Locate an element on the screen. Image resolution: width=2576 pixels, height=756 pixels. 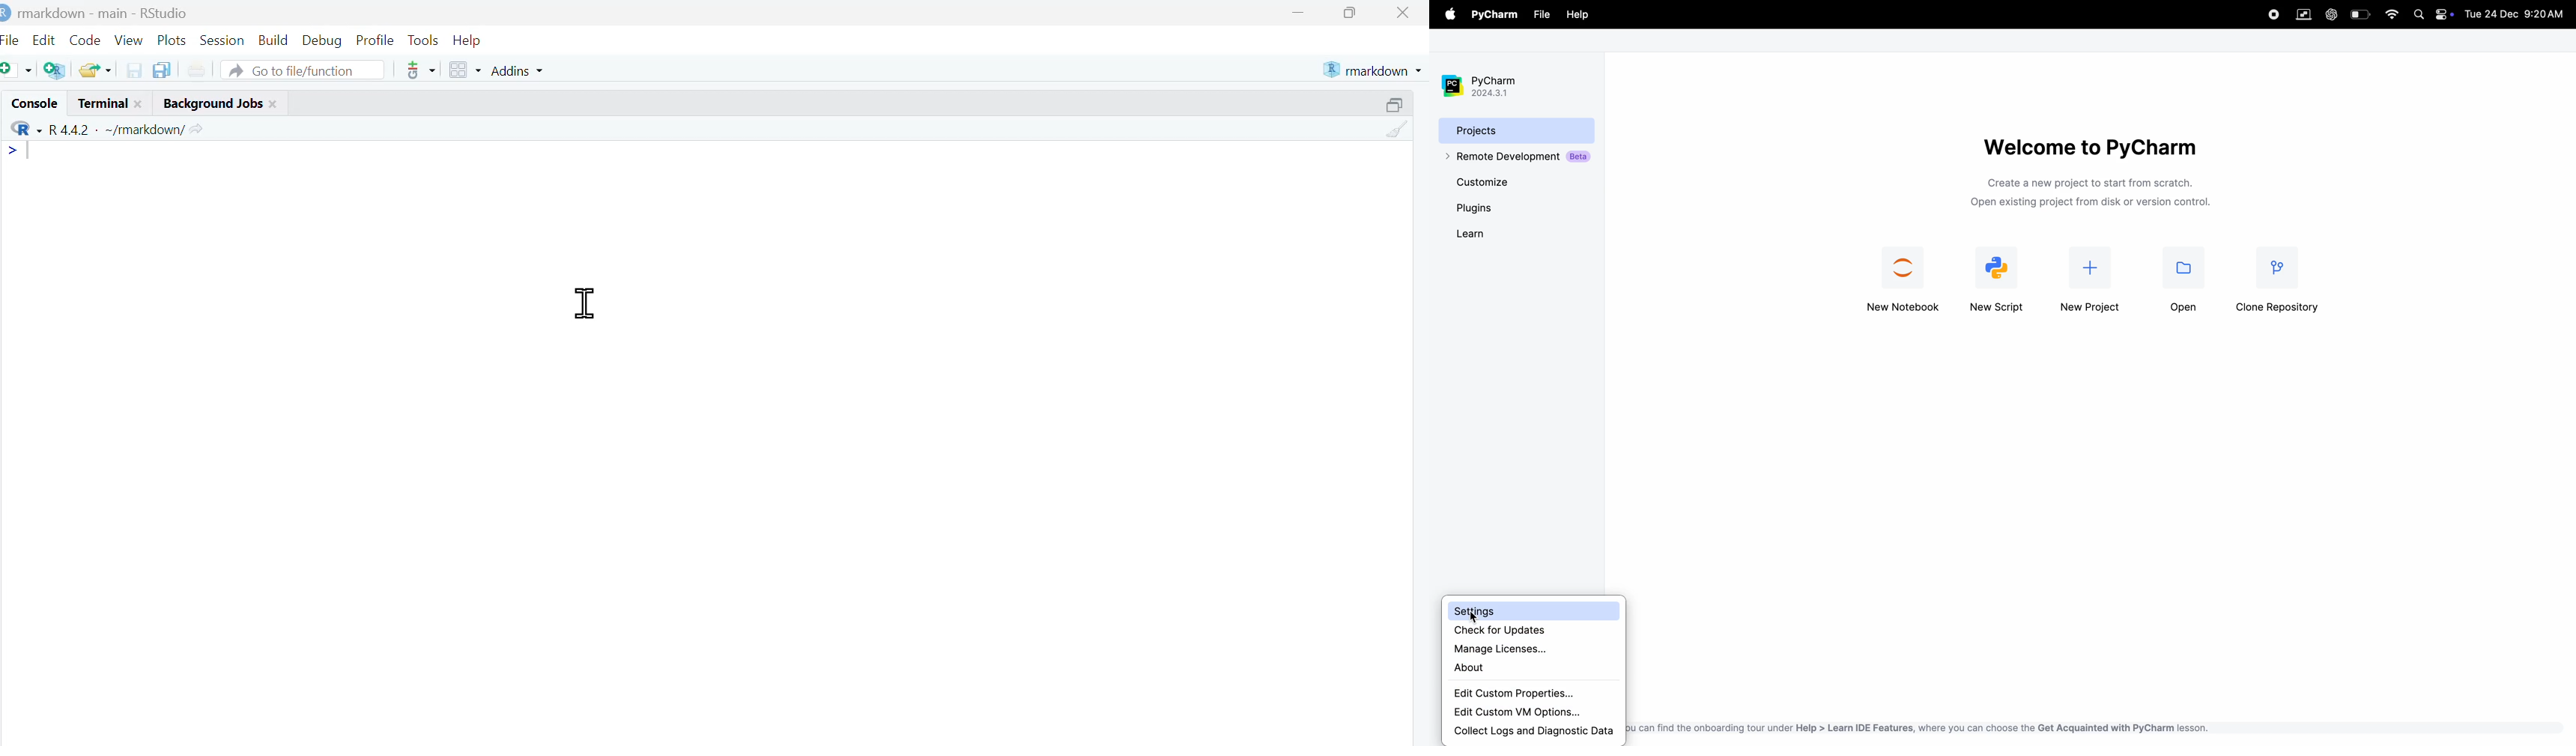
Plots is located at coordinates (172, 38).